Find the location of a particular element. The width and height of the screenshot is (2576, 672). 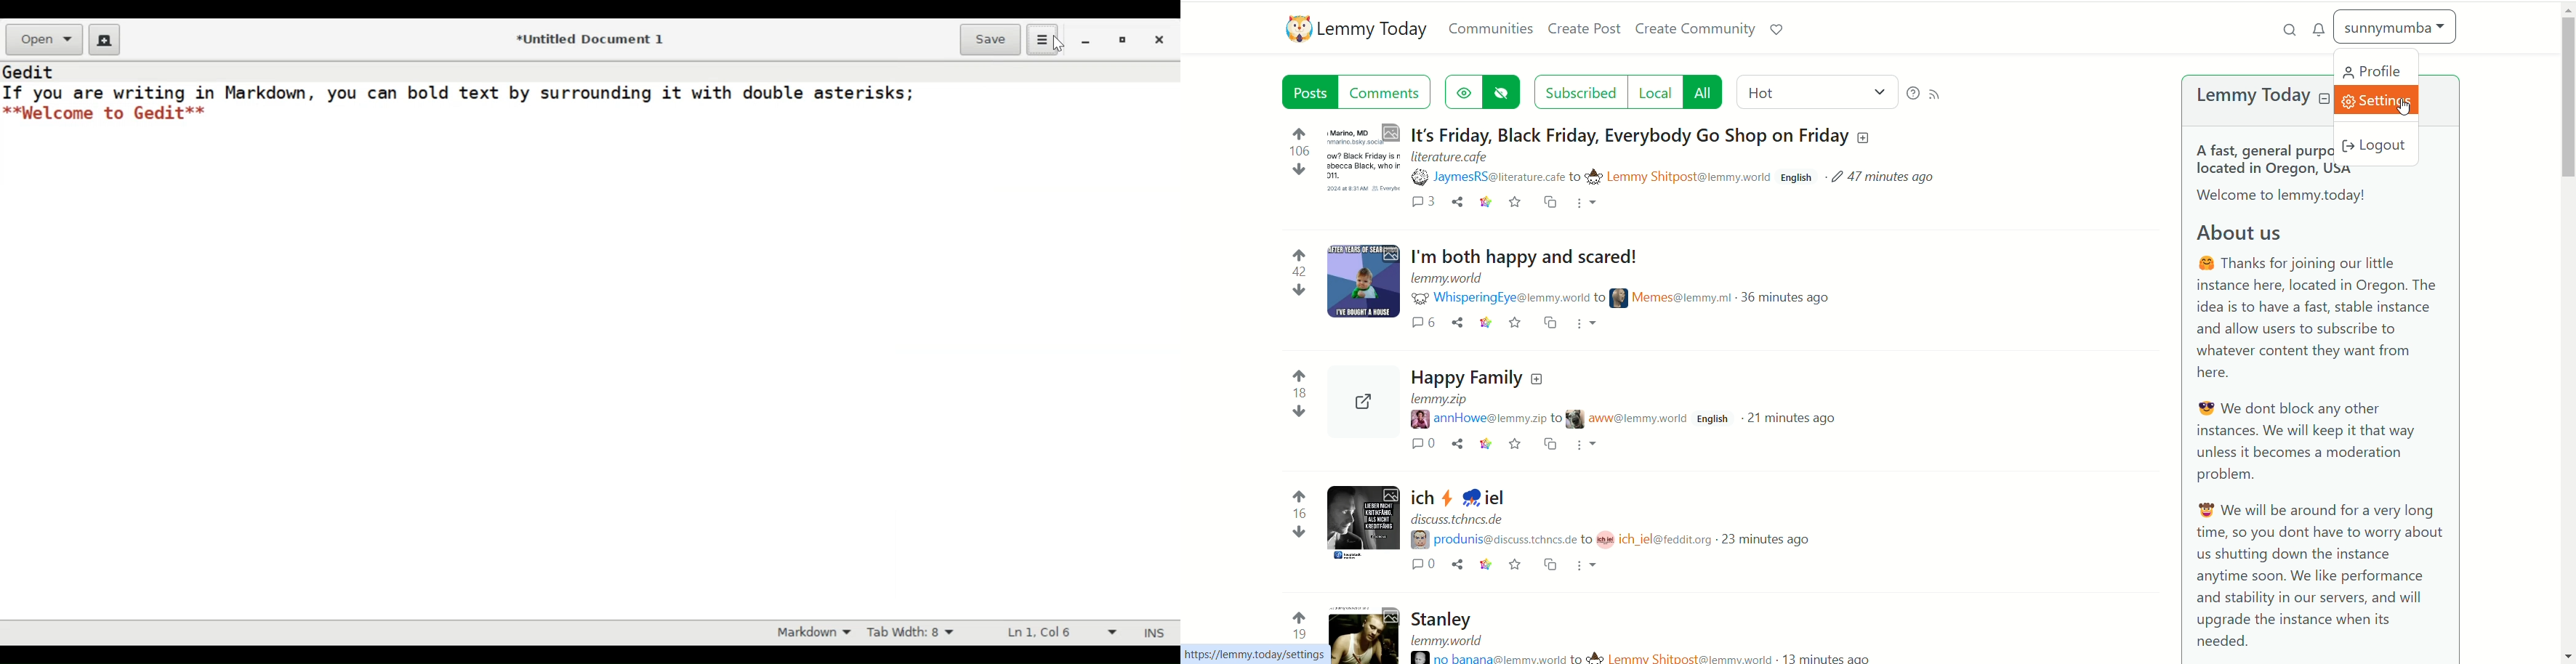

posts is located at coordinates (1662, 452).